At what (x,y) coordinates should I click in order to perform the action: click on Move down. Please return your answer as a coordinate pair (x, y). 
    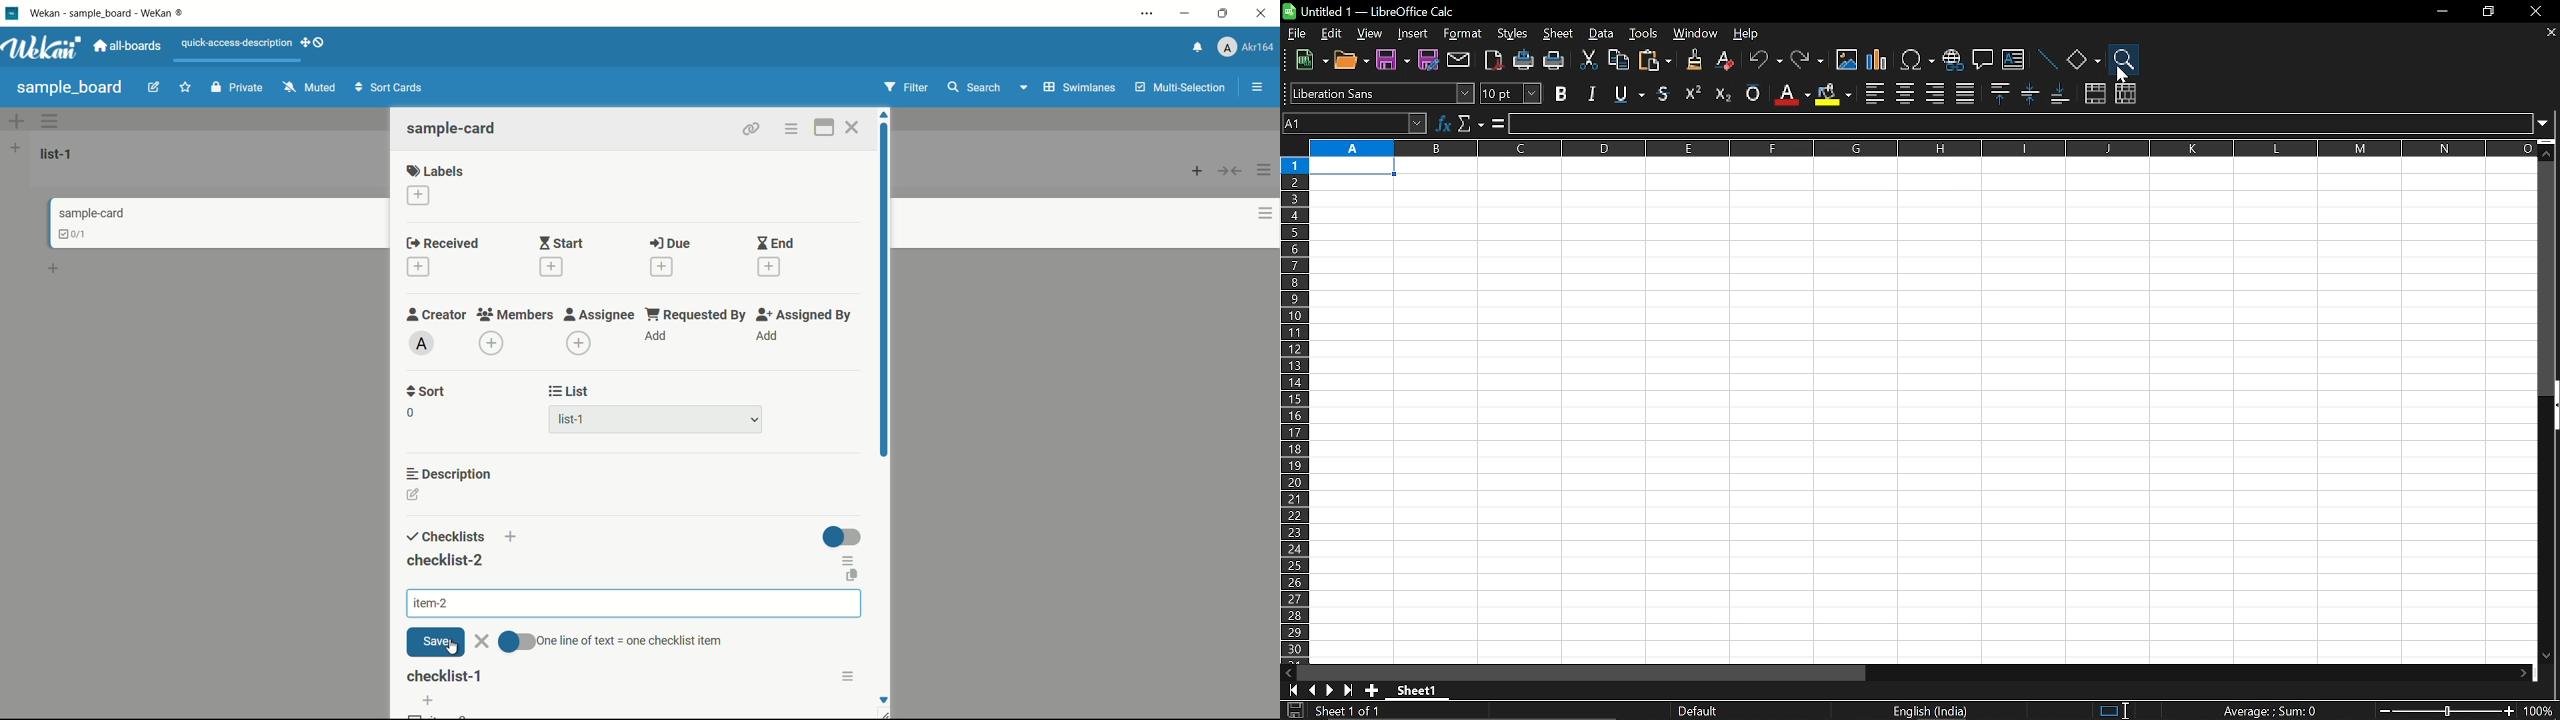
    Looking at the image, I should click on (2545, 654).